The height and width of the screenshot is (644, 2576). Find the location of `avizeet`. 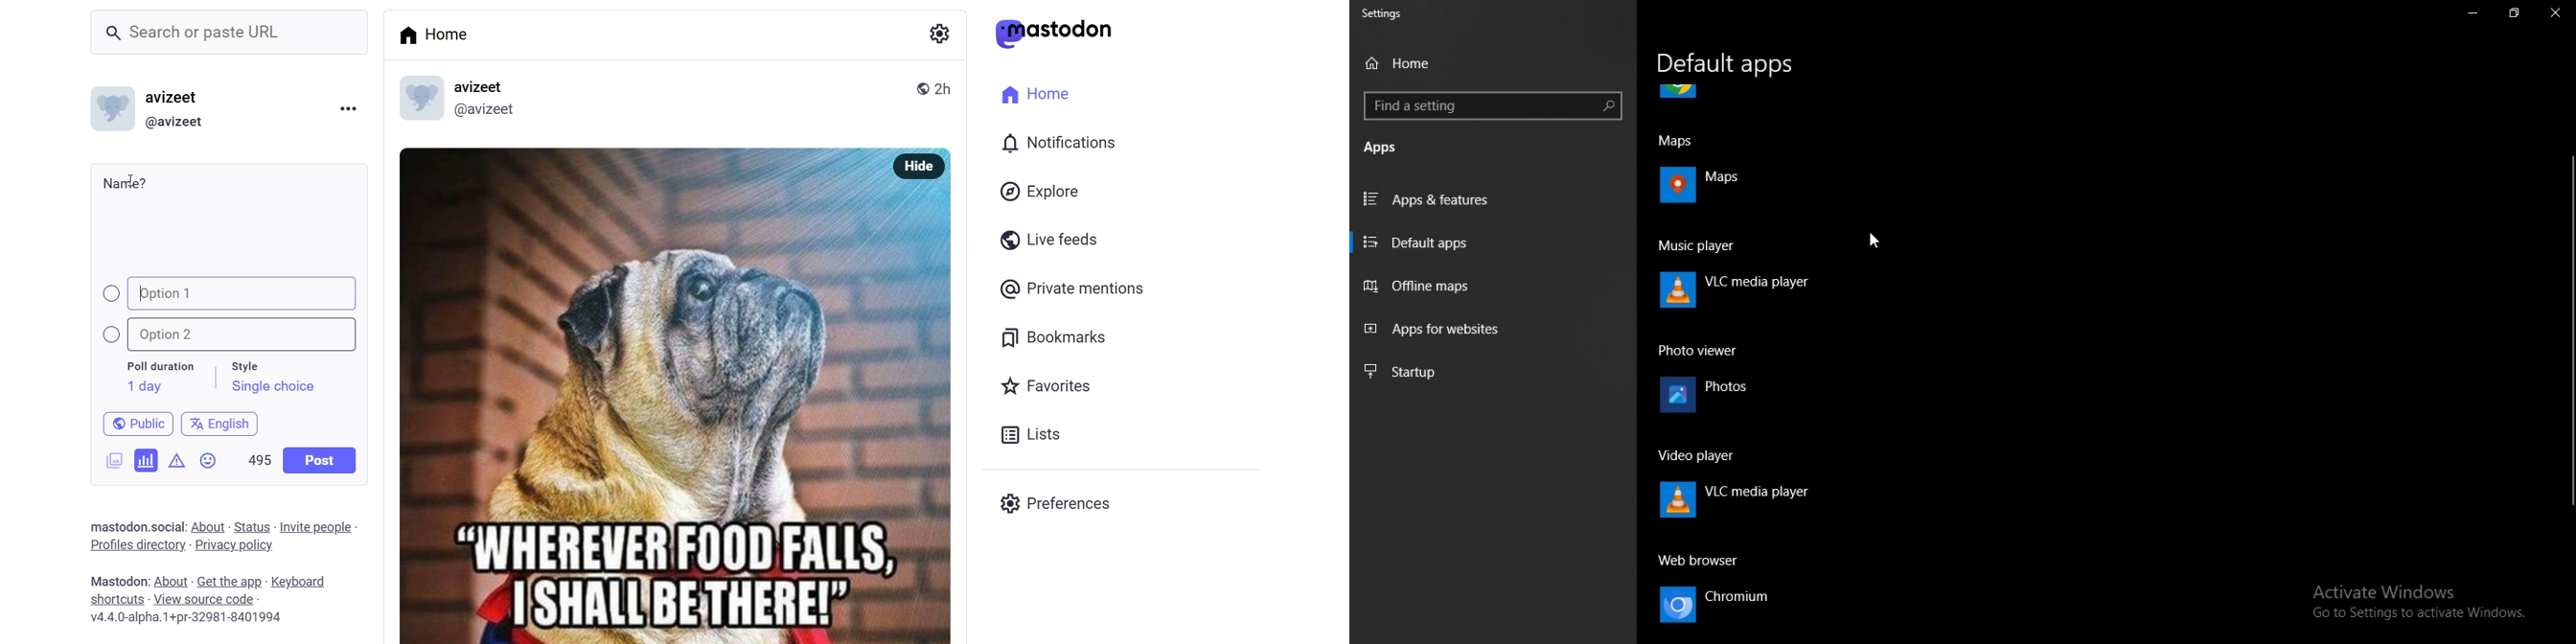

avizeet is located at coordinates (483, 88).